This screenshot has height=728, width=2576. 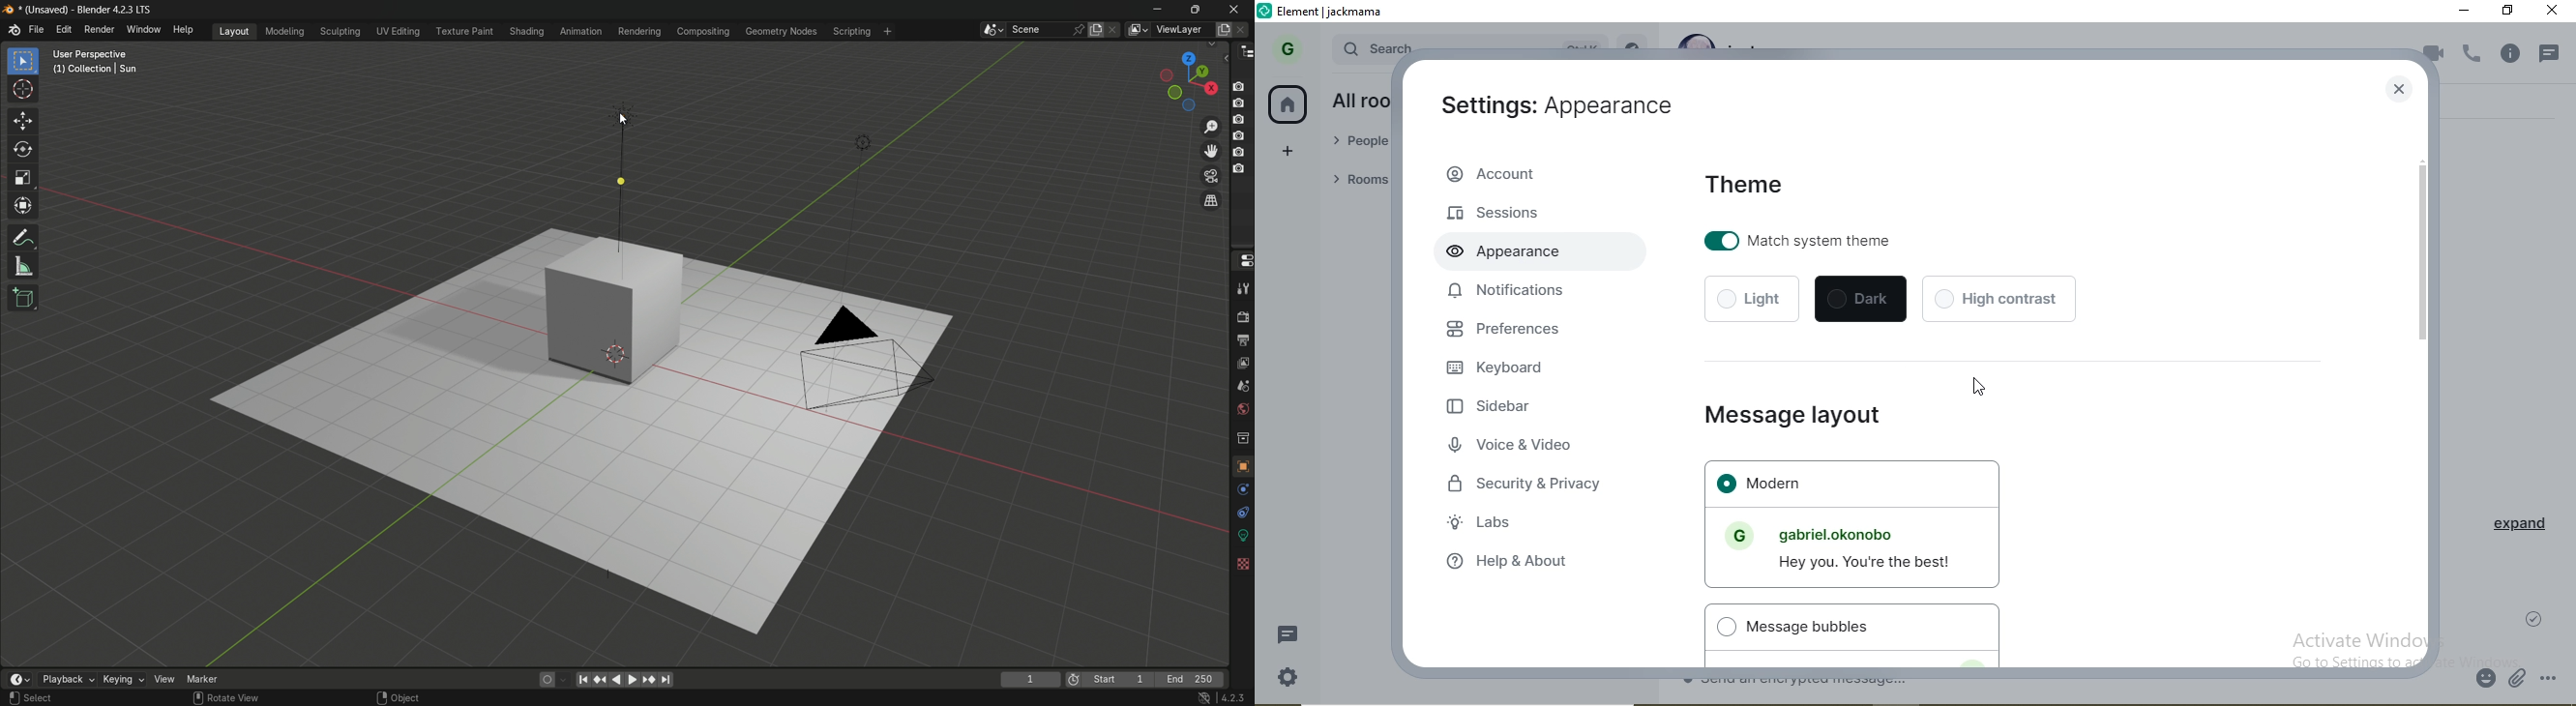 I want to click on notifications, so click(x=1510, y=291).